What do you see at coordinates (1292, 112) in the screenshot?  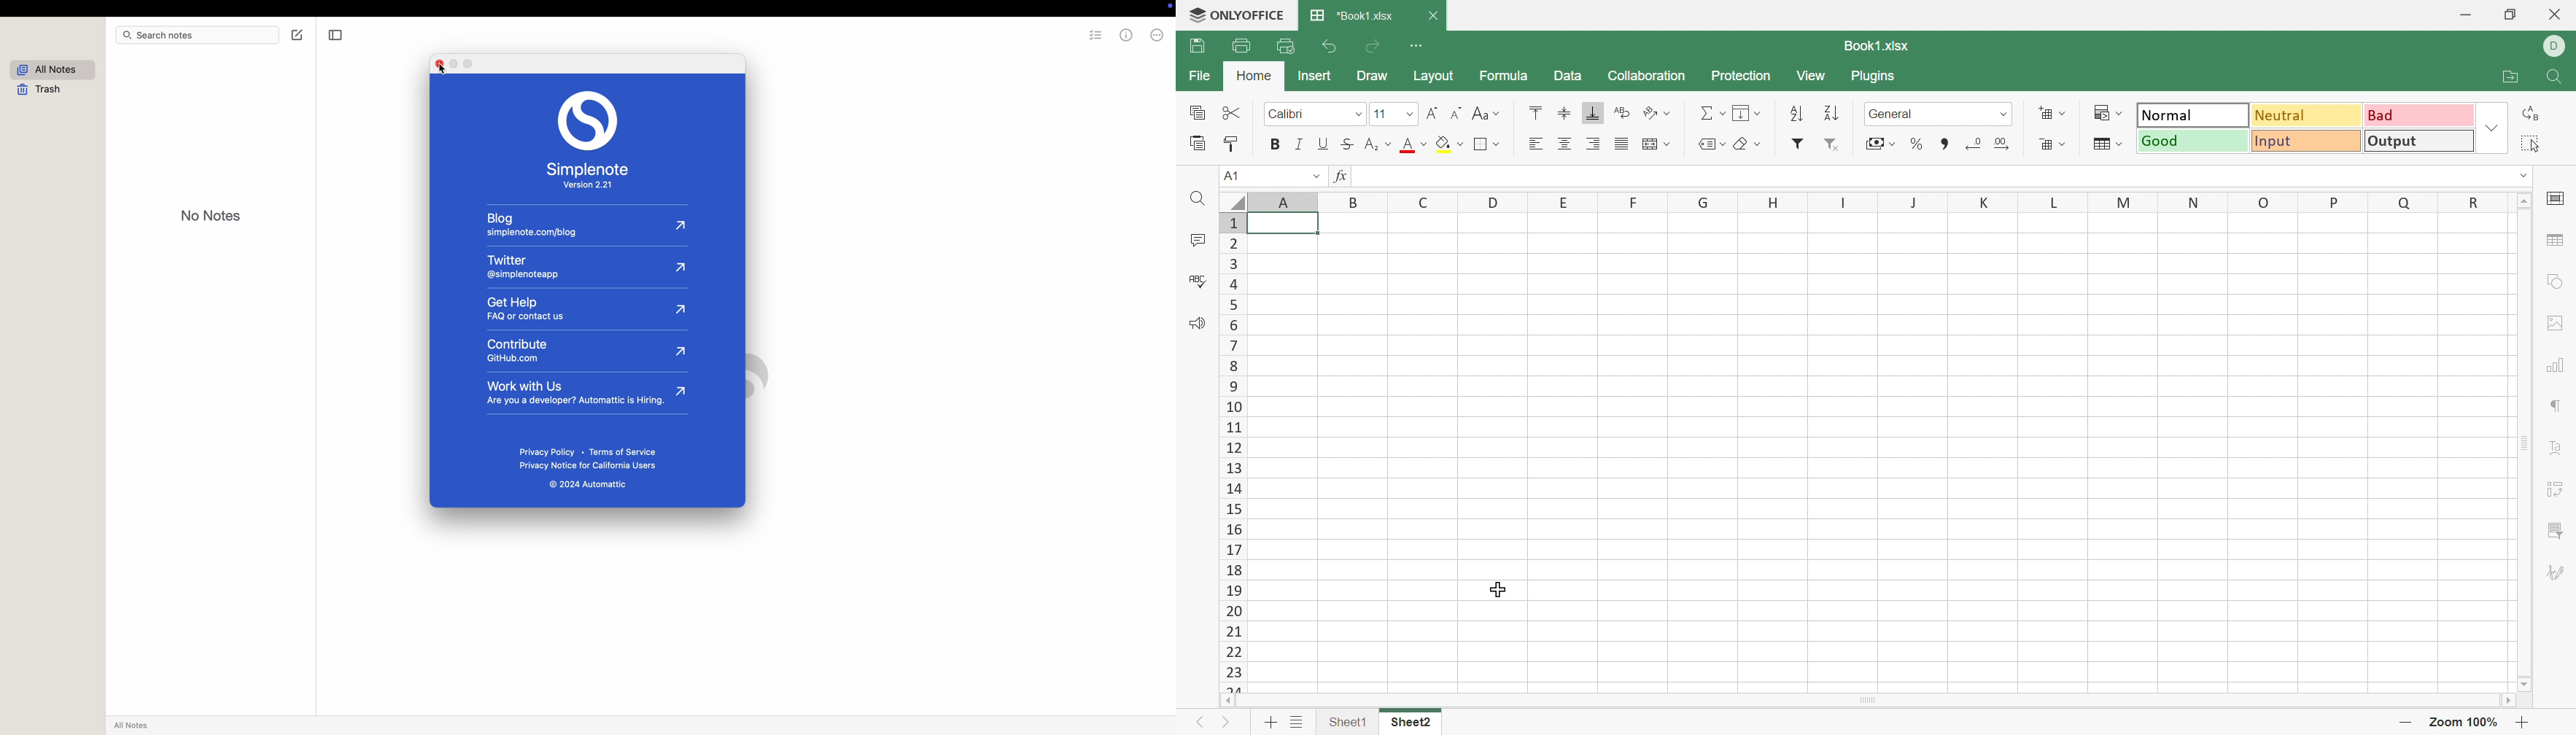 I see `Calibri` at bounding box center [1292, 112].